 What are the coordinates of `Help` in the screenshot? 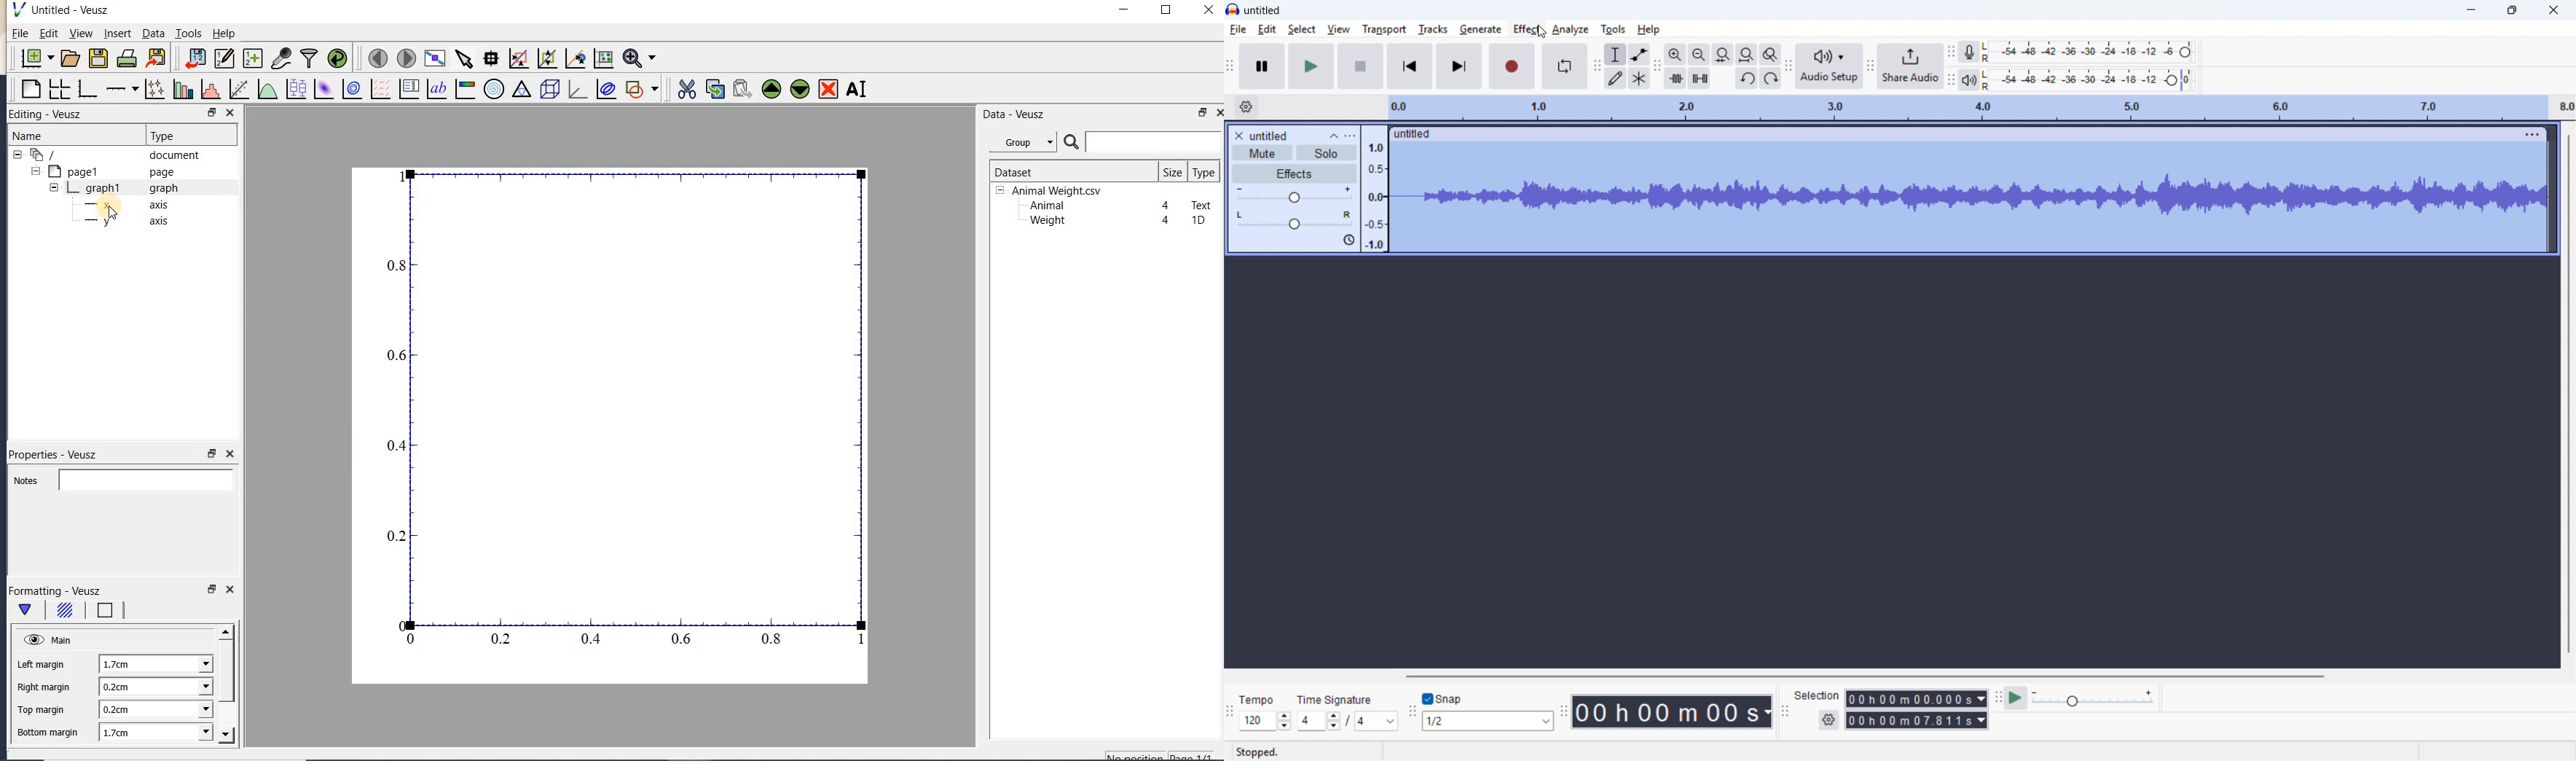 It's located at (224, 34).